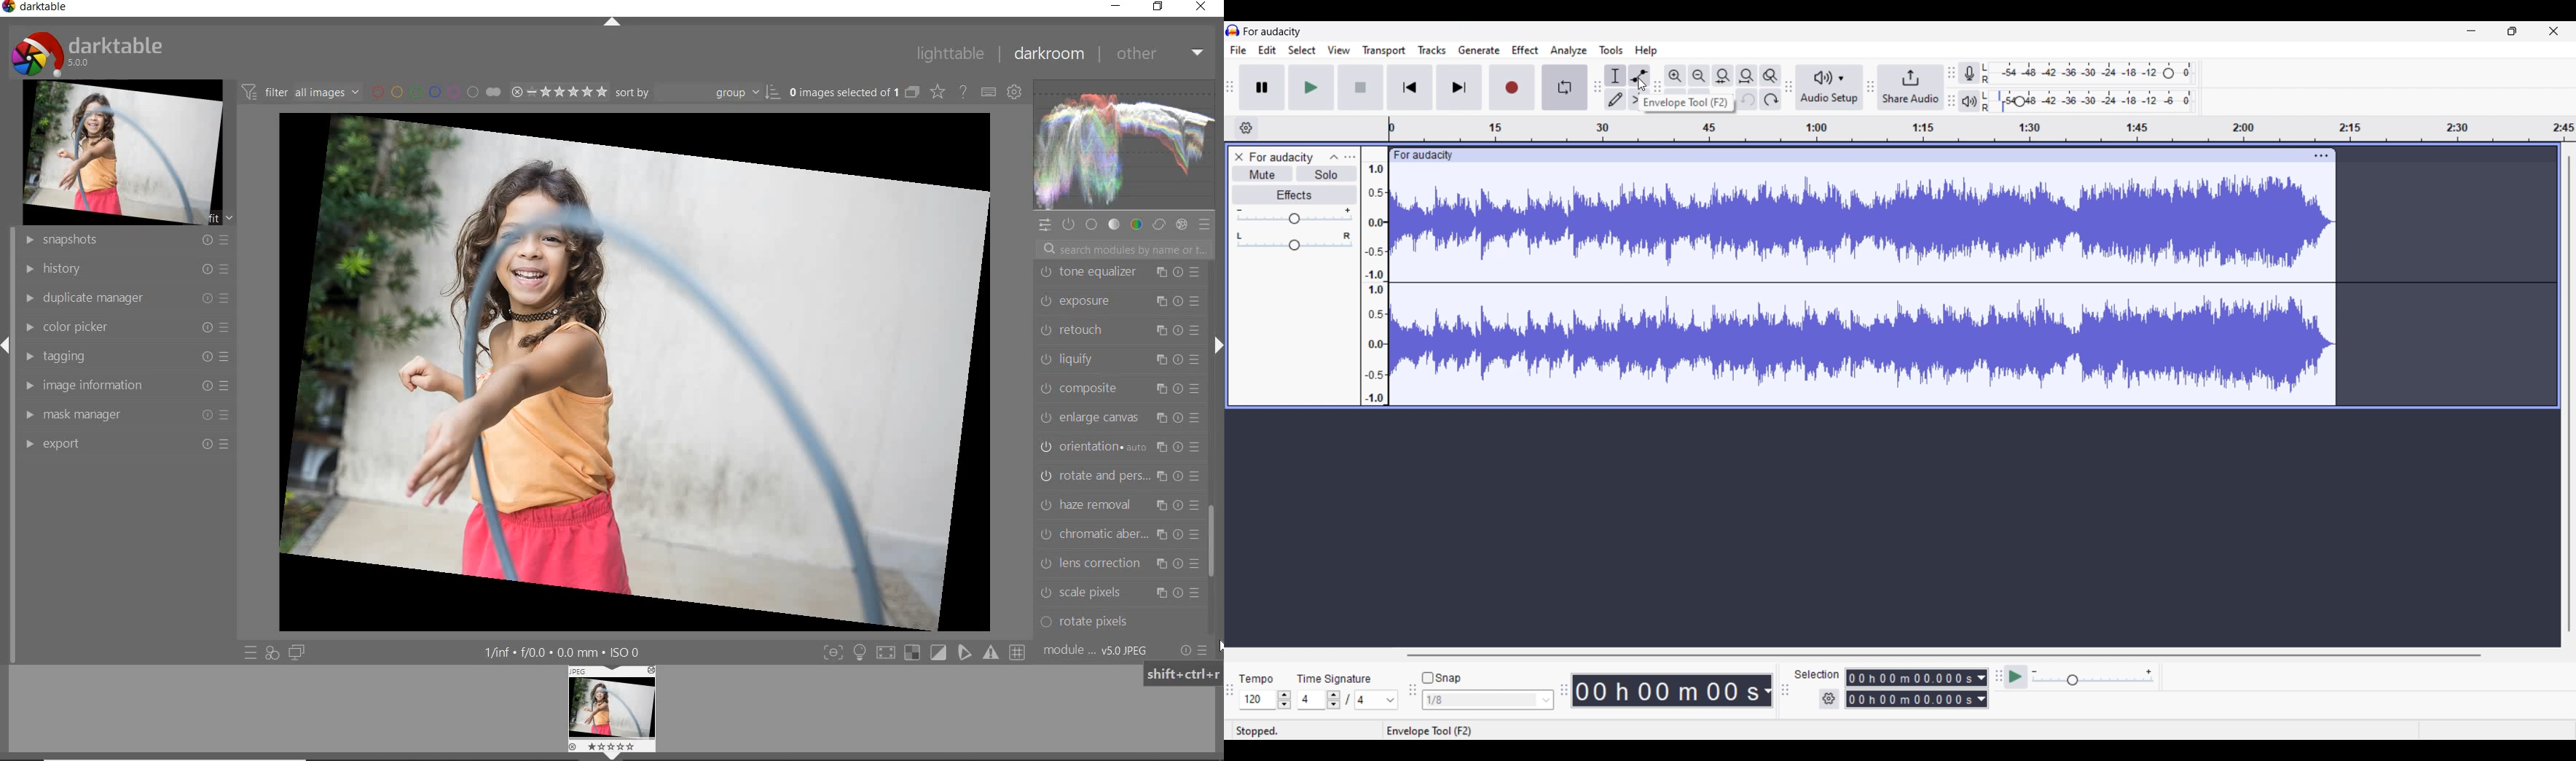  Describe the element at coordinates (2322, 156) in the screenshot. I see `Track settings` at that location.